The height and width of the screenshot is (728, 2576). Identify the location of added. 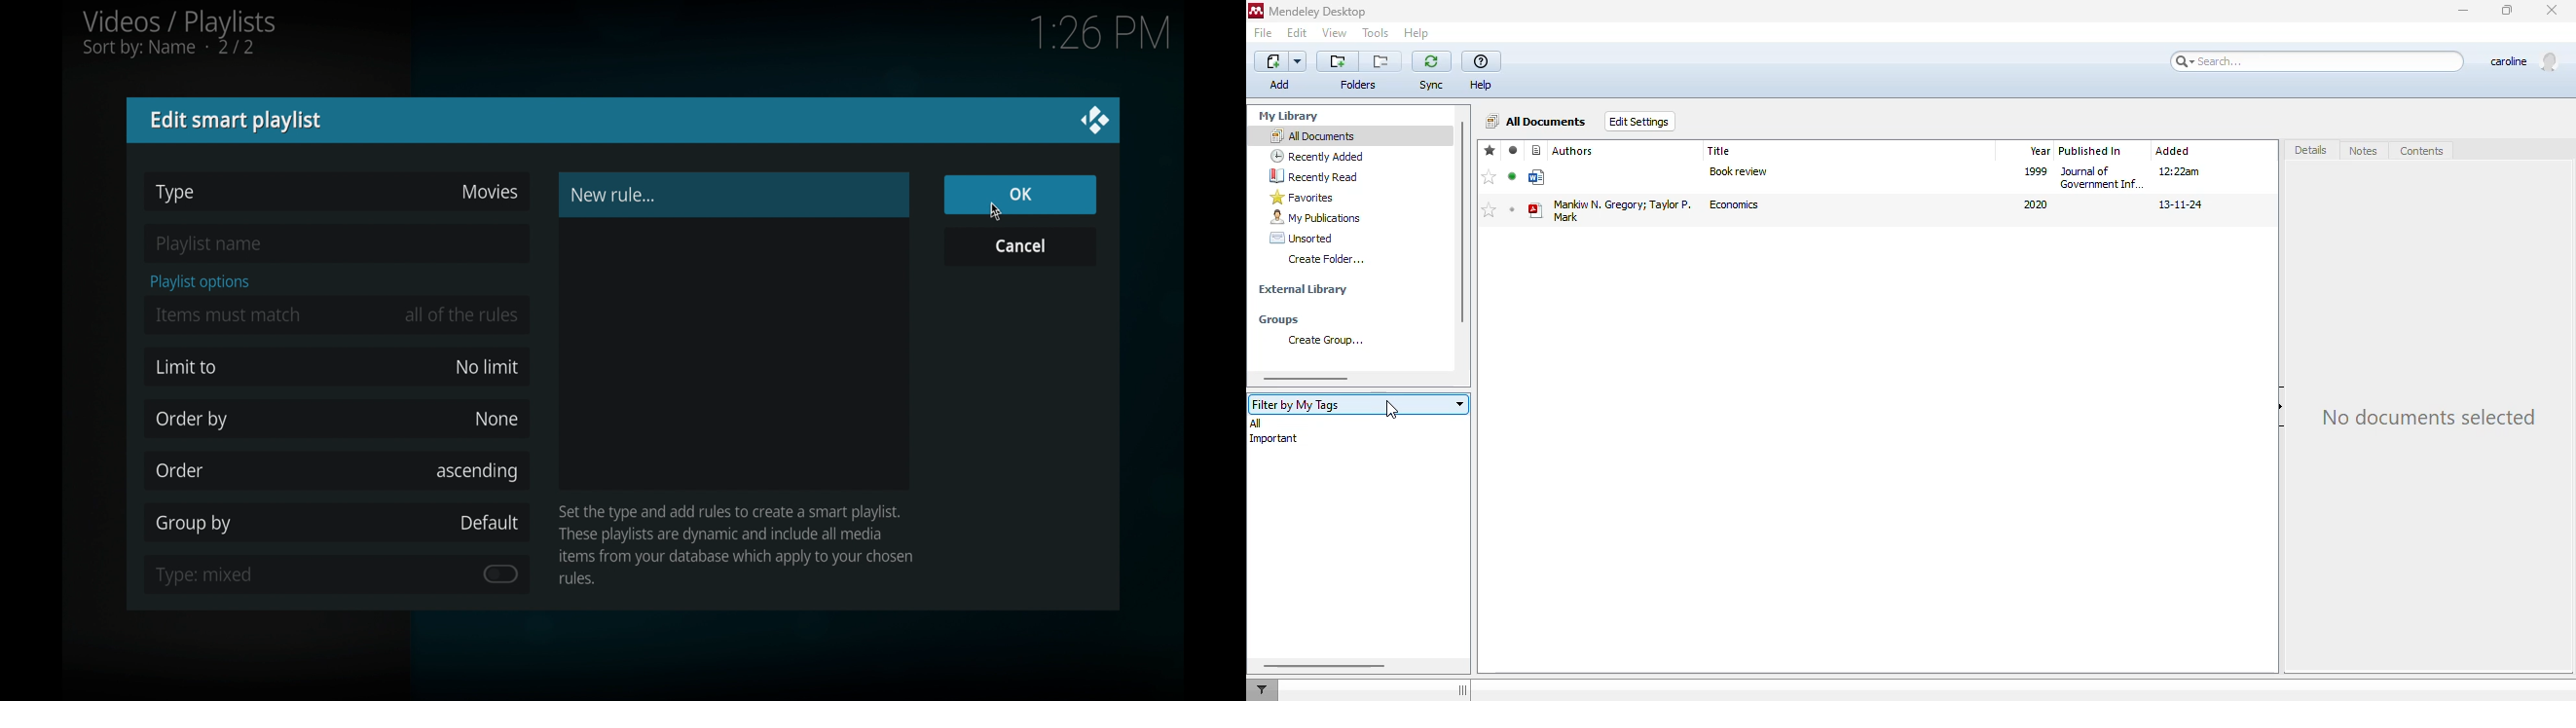
(2173, 151).